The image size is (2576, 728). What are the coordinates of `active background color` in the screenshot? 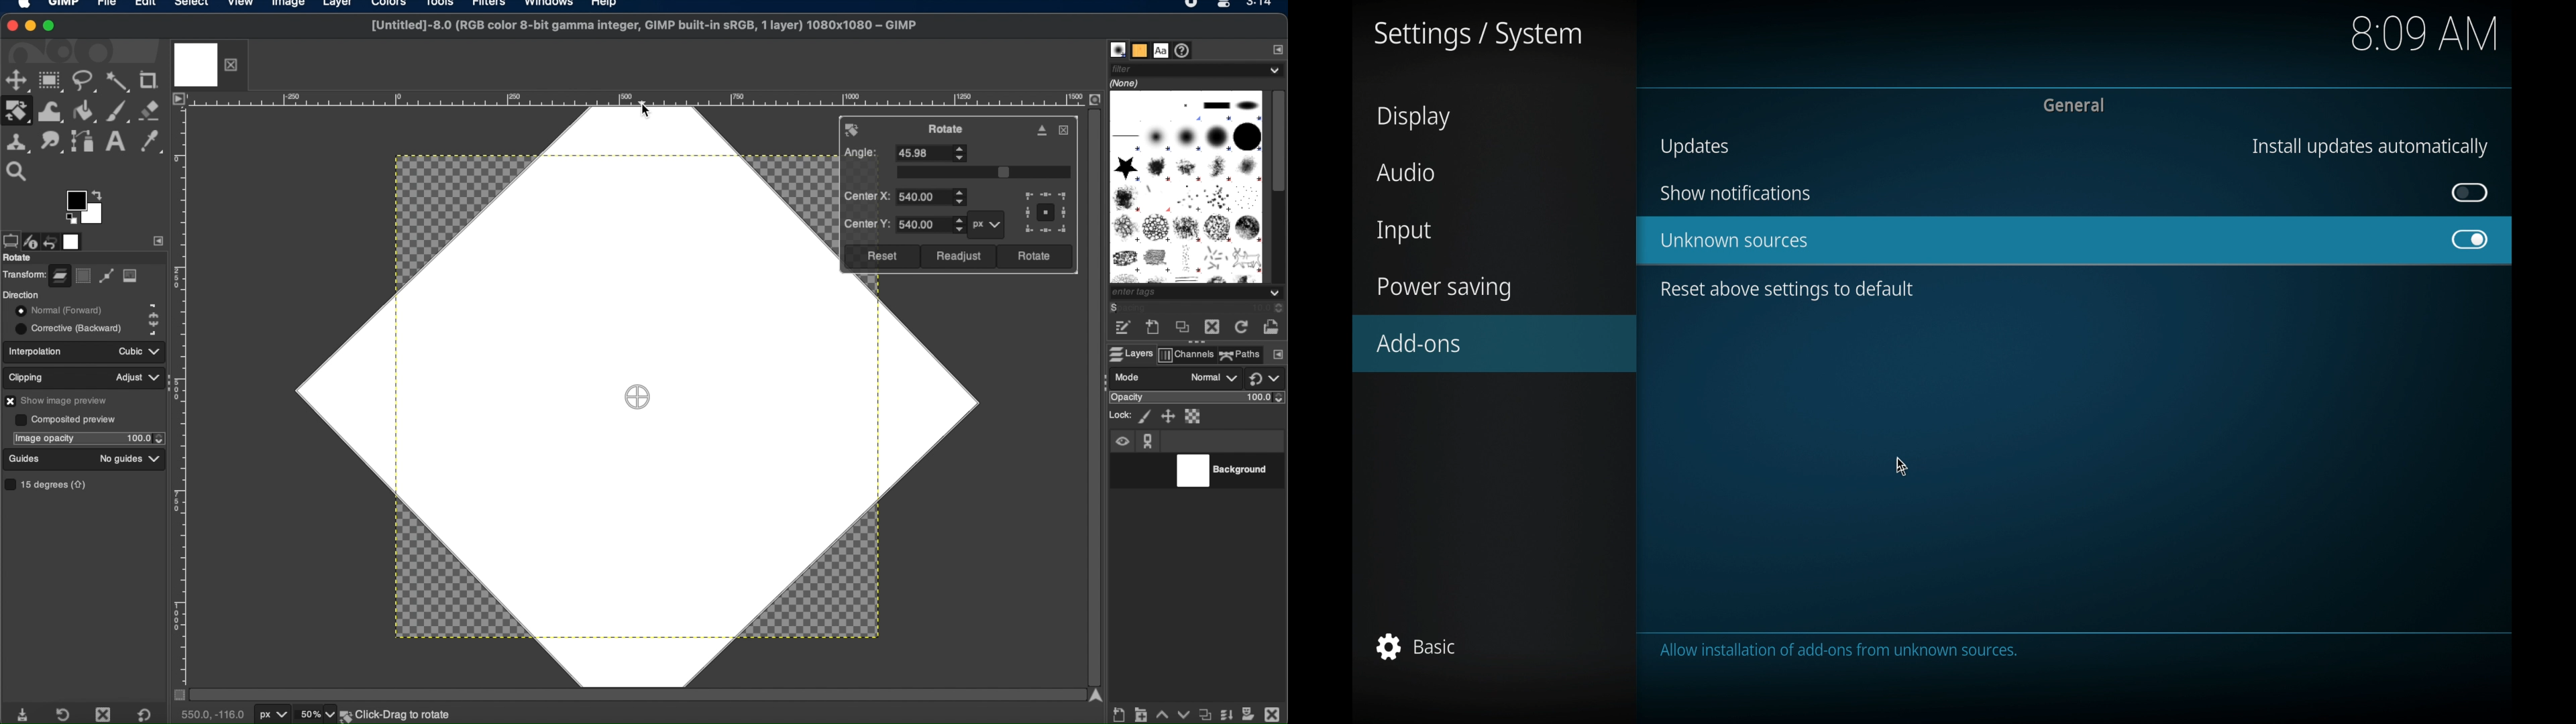 It's located at (95, 221).